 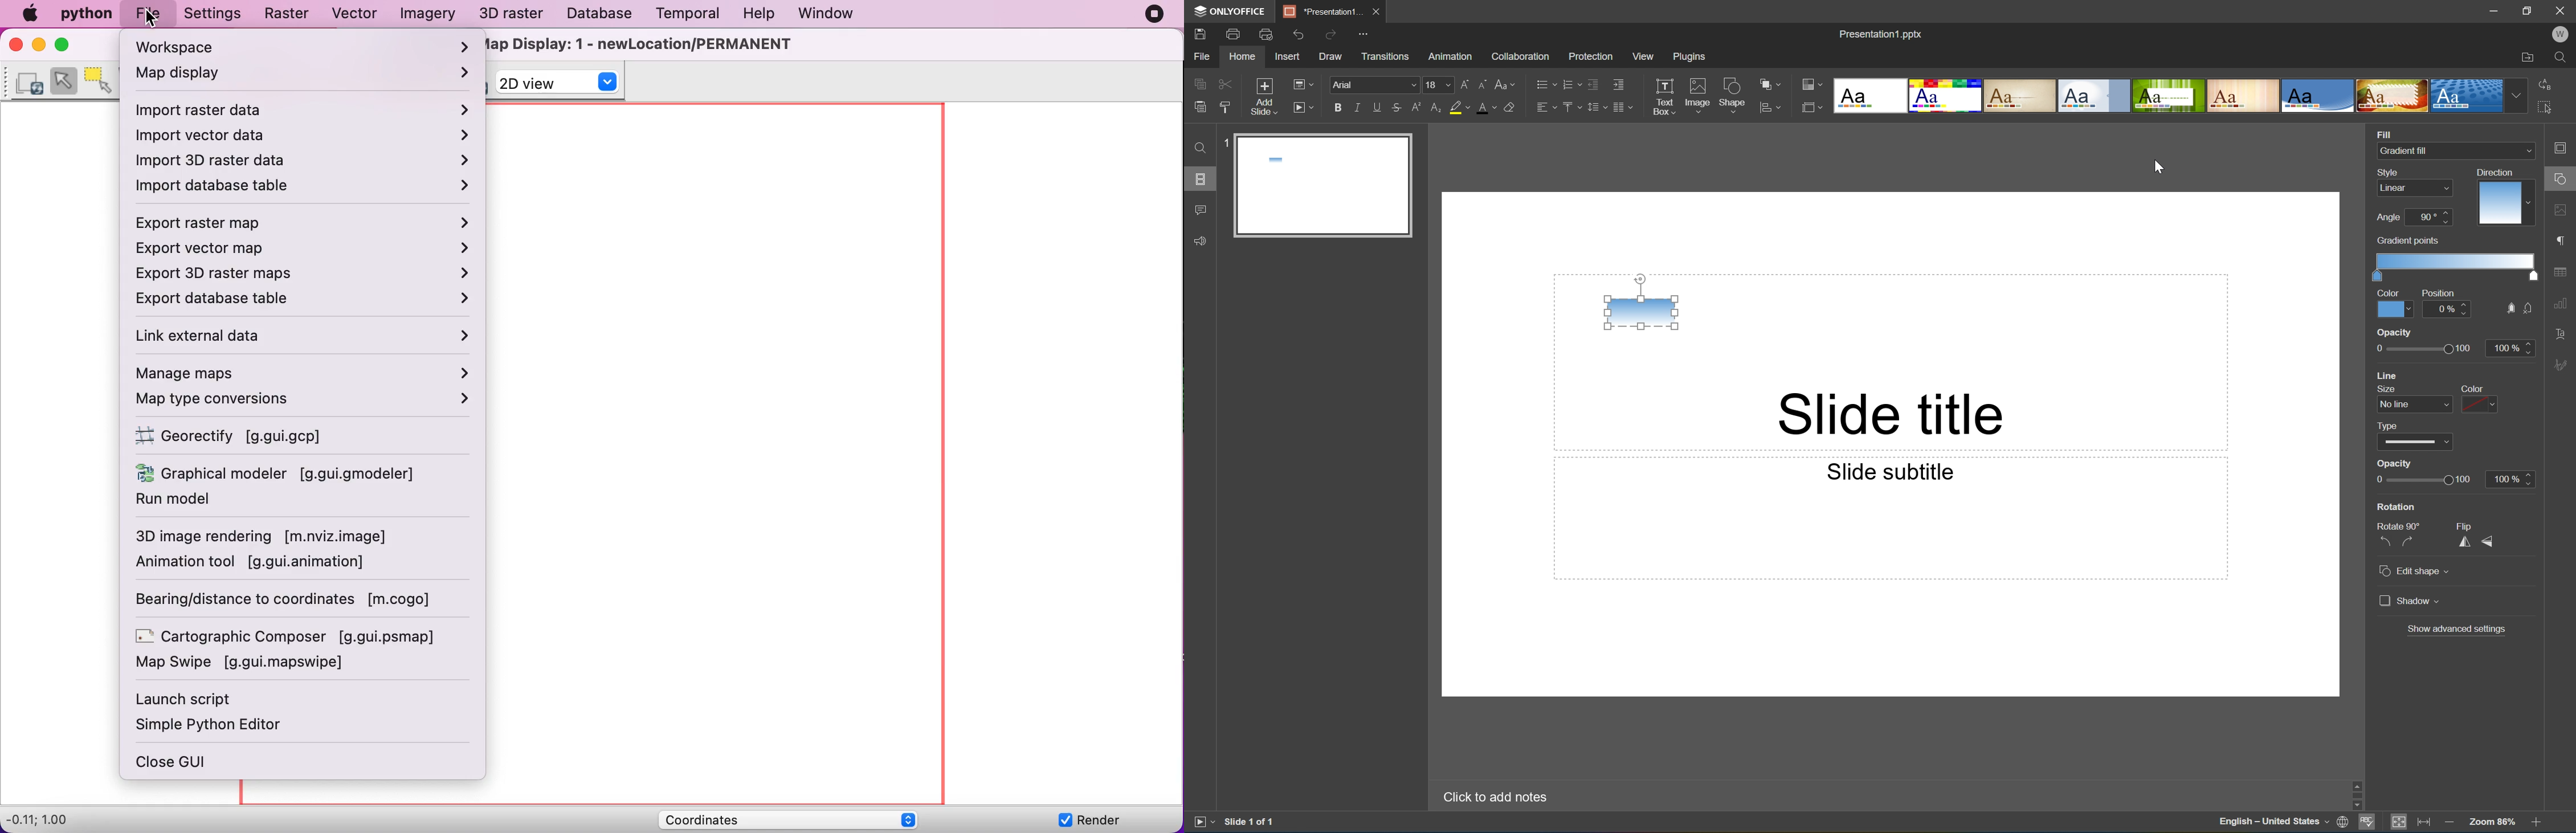 What do you see at coordinates (2466, 543) in the screenshot?
I see `Flip horizontally` at bounding box center [2466, 543].